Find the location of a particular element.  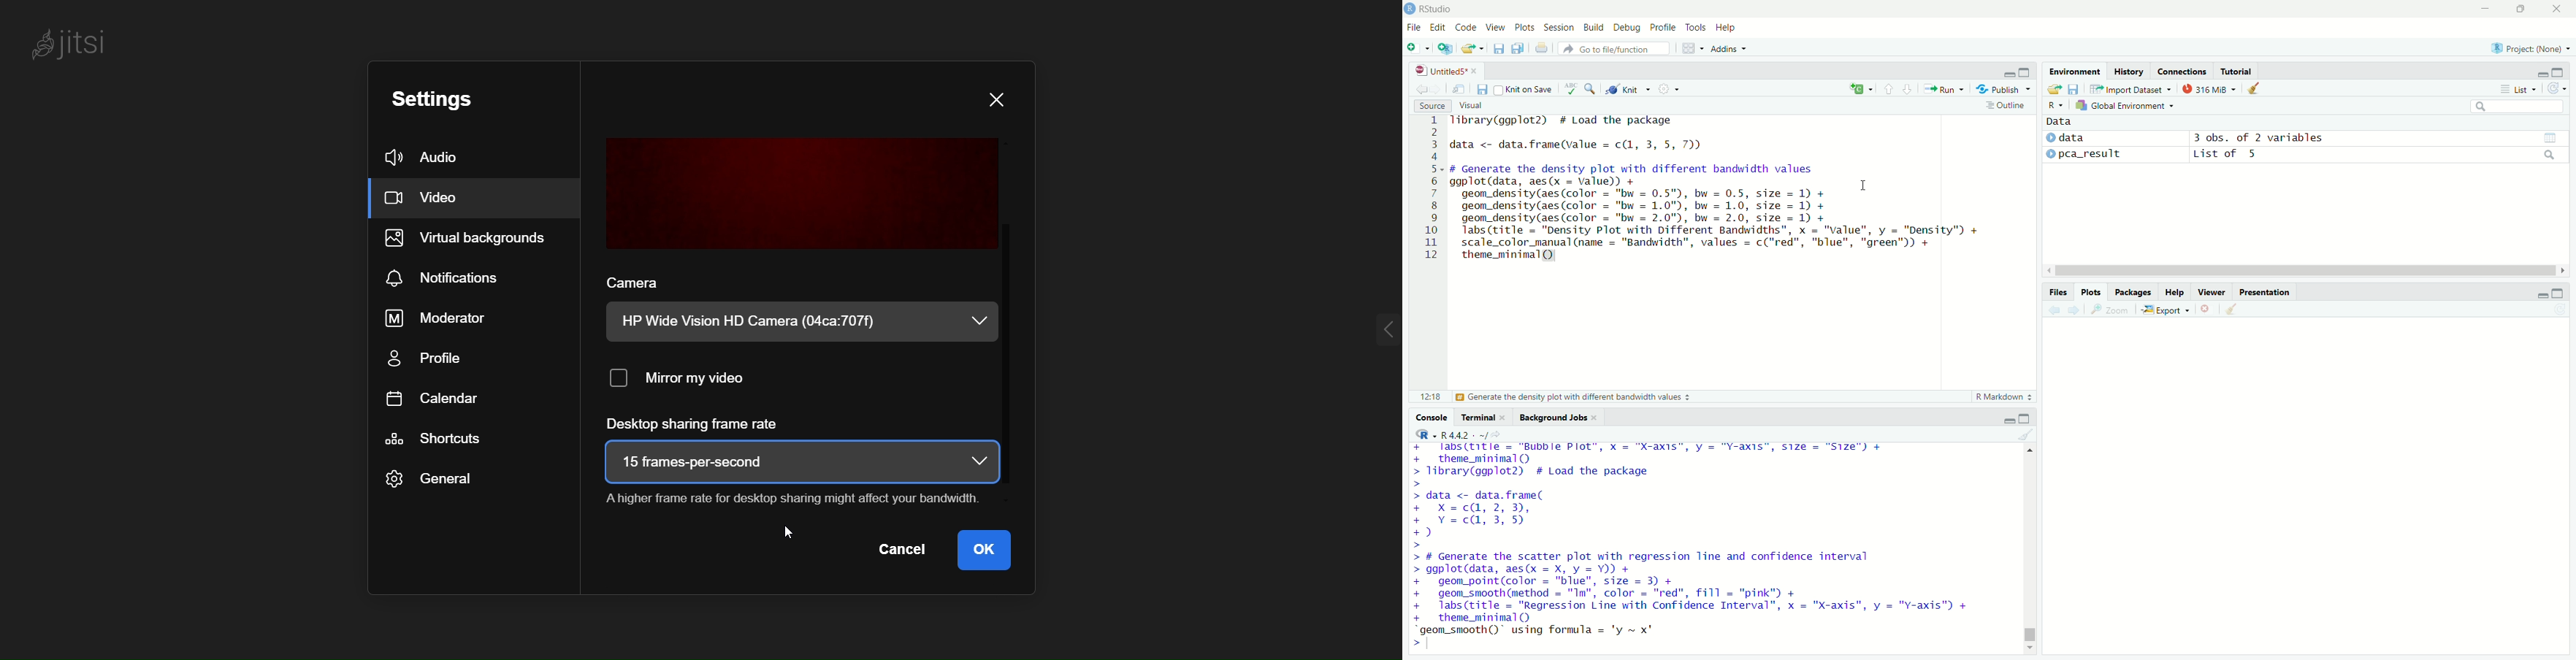

New file is located at coordinates (1418, 48).